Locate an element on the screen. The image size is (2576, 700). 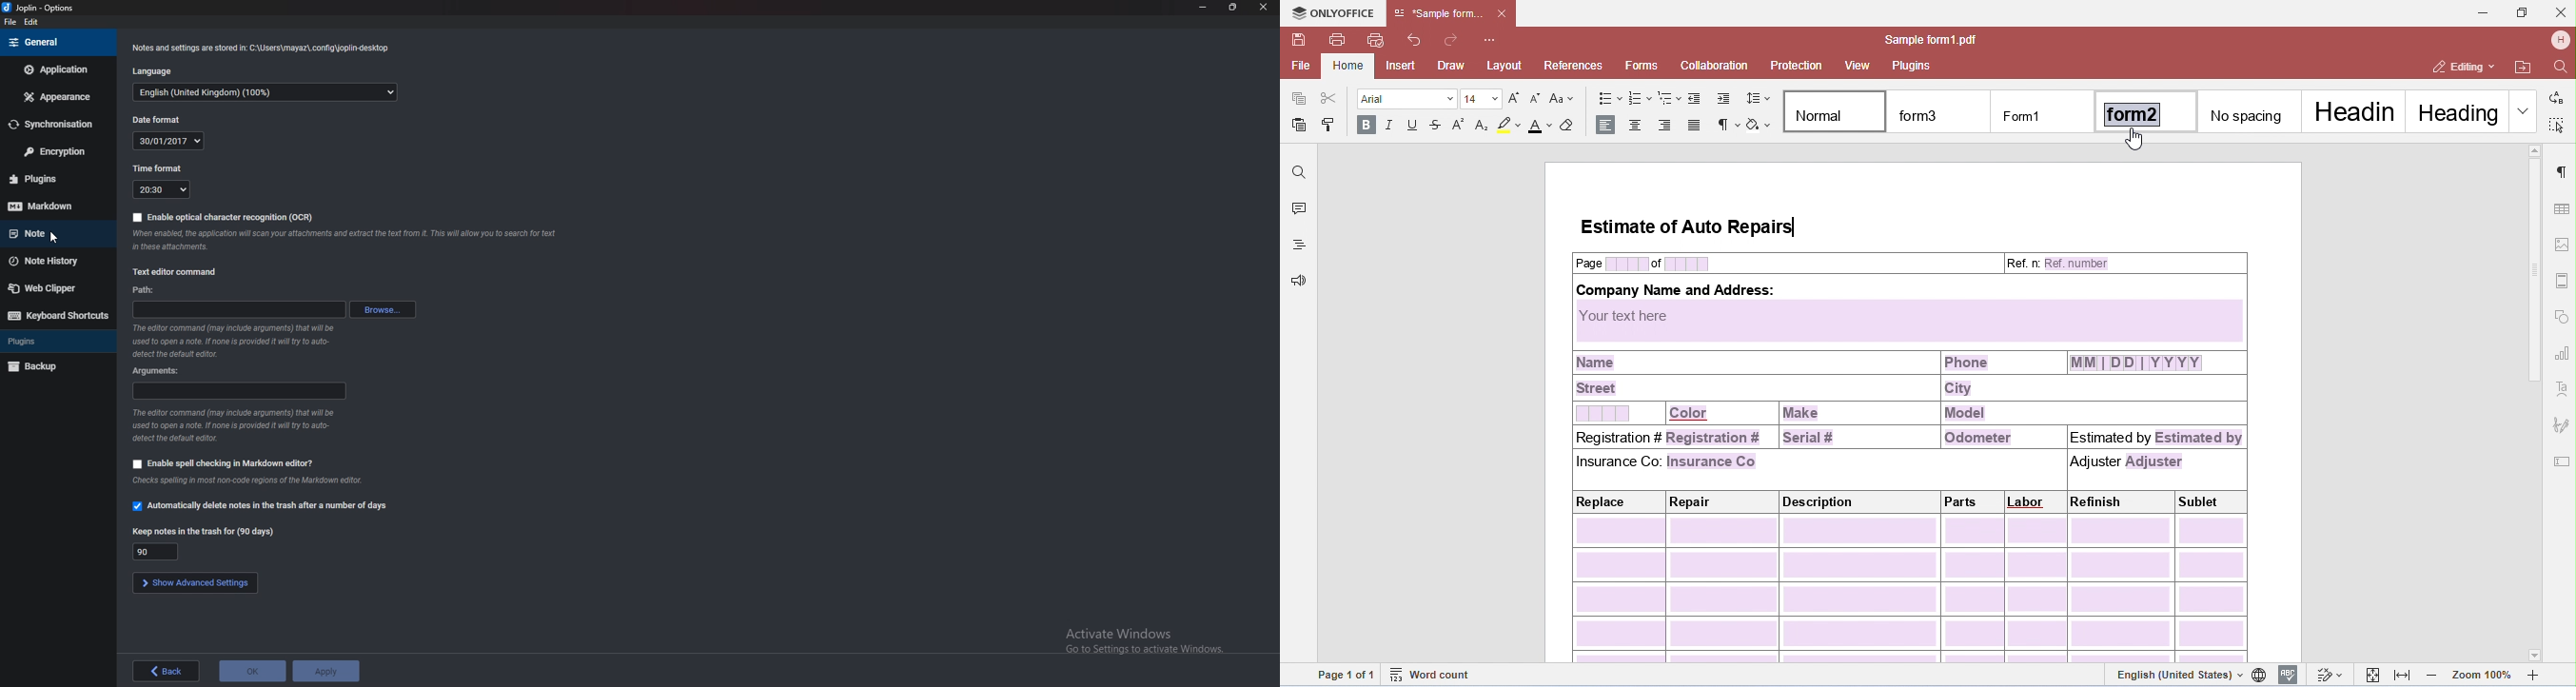
file is located at coordinates (9, 23).